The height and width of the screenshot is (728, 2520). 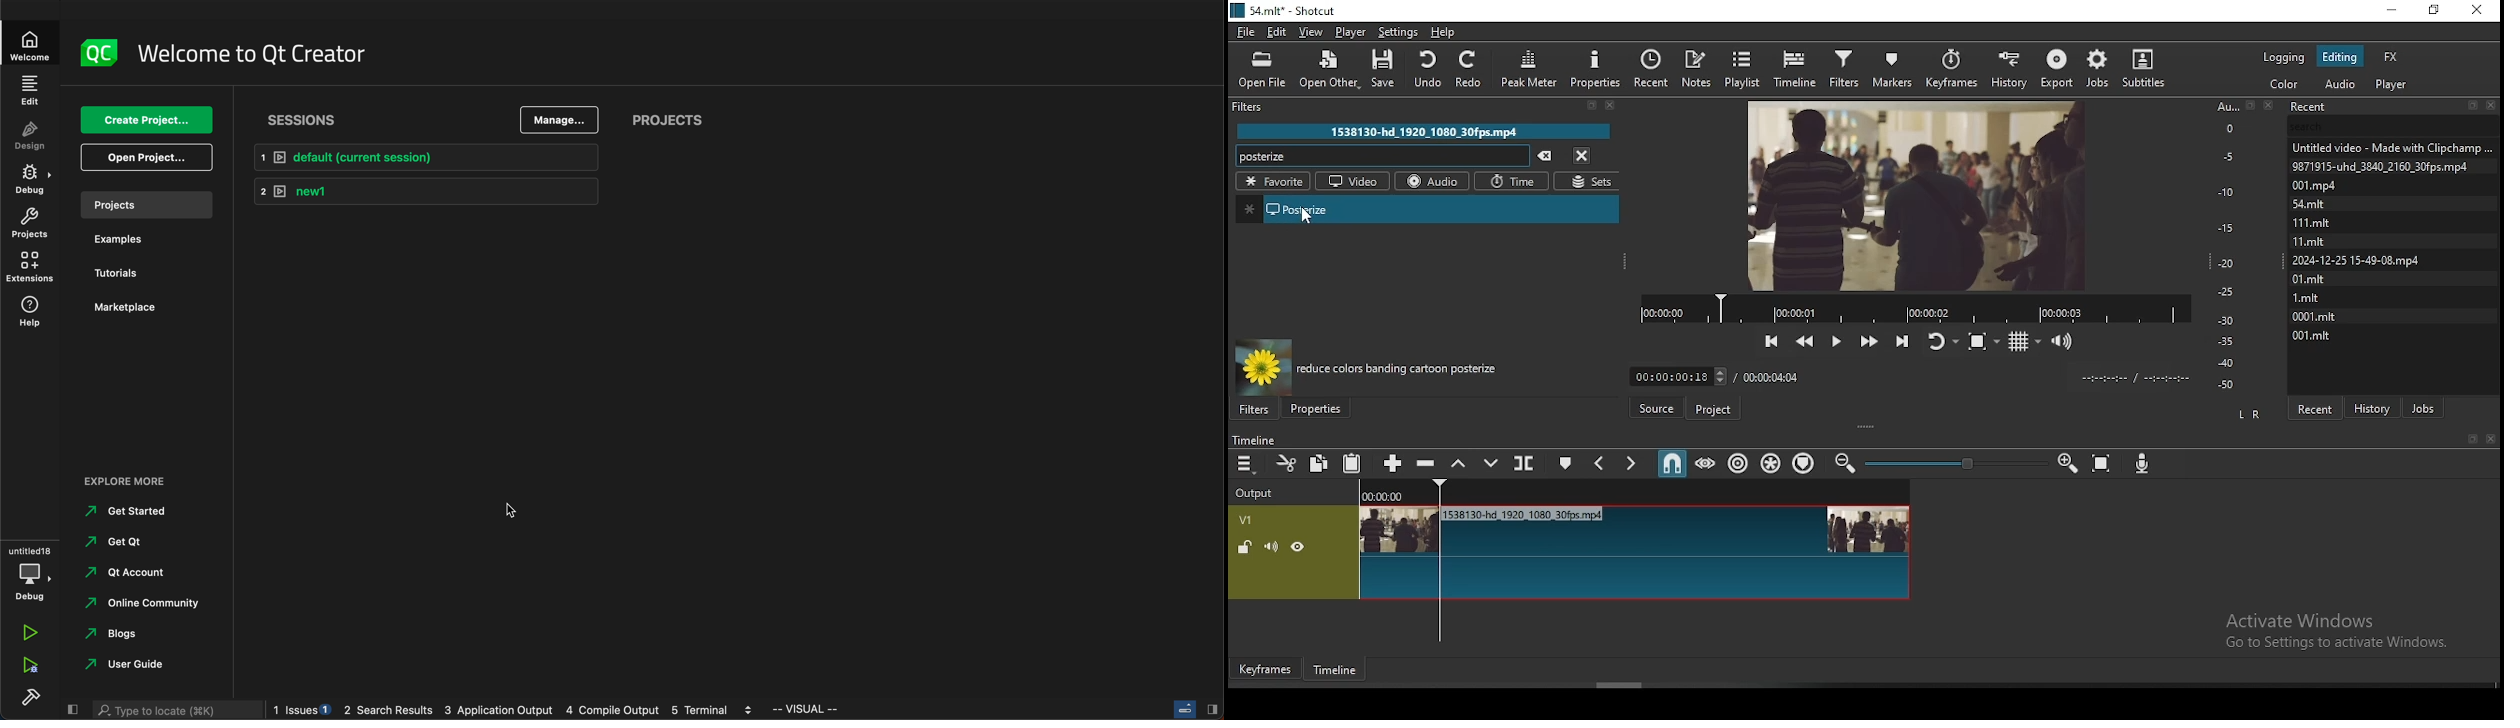 I want to click on open other, so click(x=1331, y=72).